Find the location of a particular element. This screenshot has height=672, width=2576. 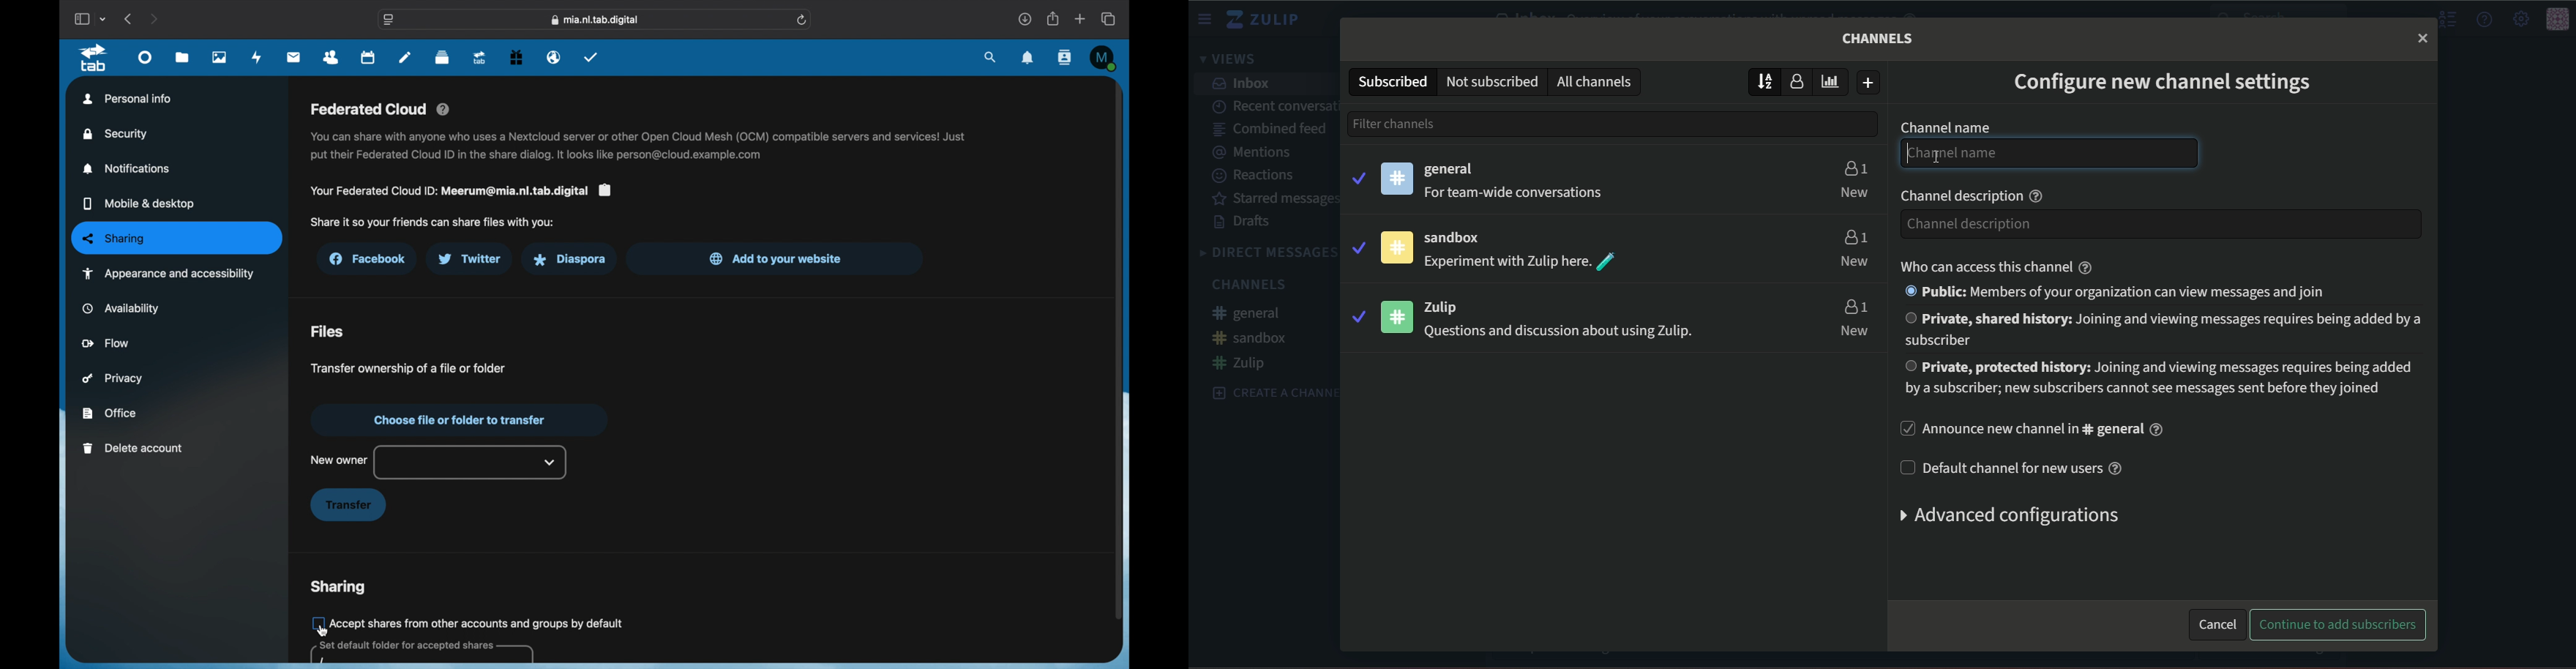

dashboard is located at coordinates (146, 61).